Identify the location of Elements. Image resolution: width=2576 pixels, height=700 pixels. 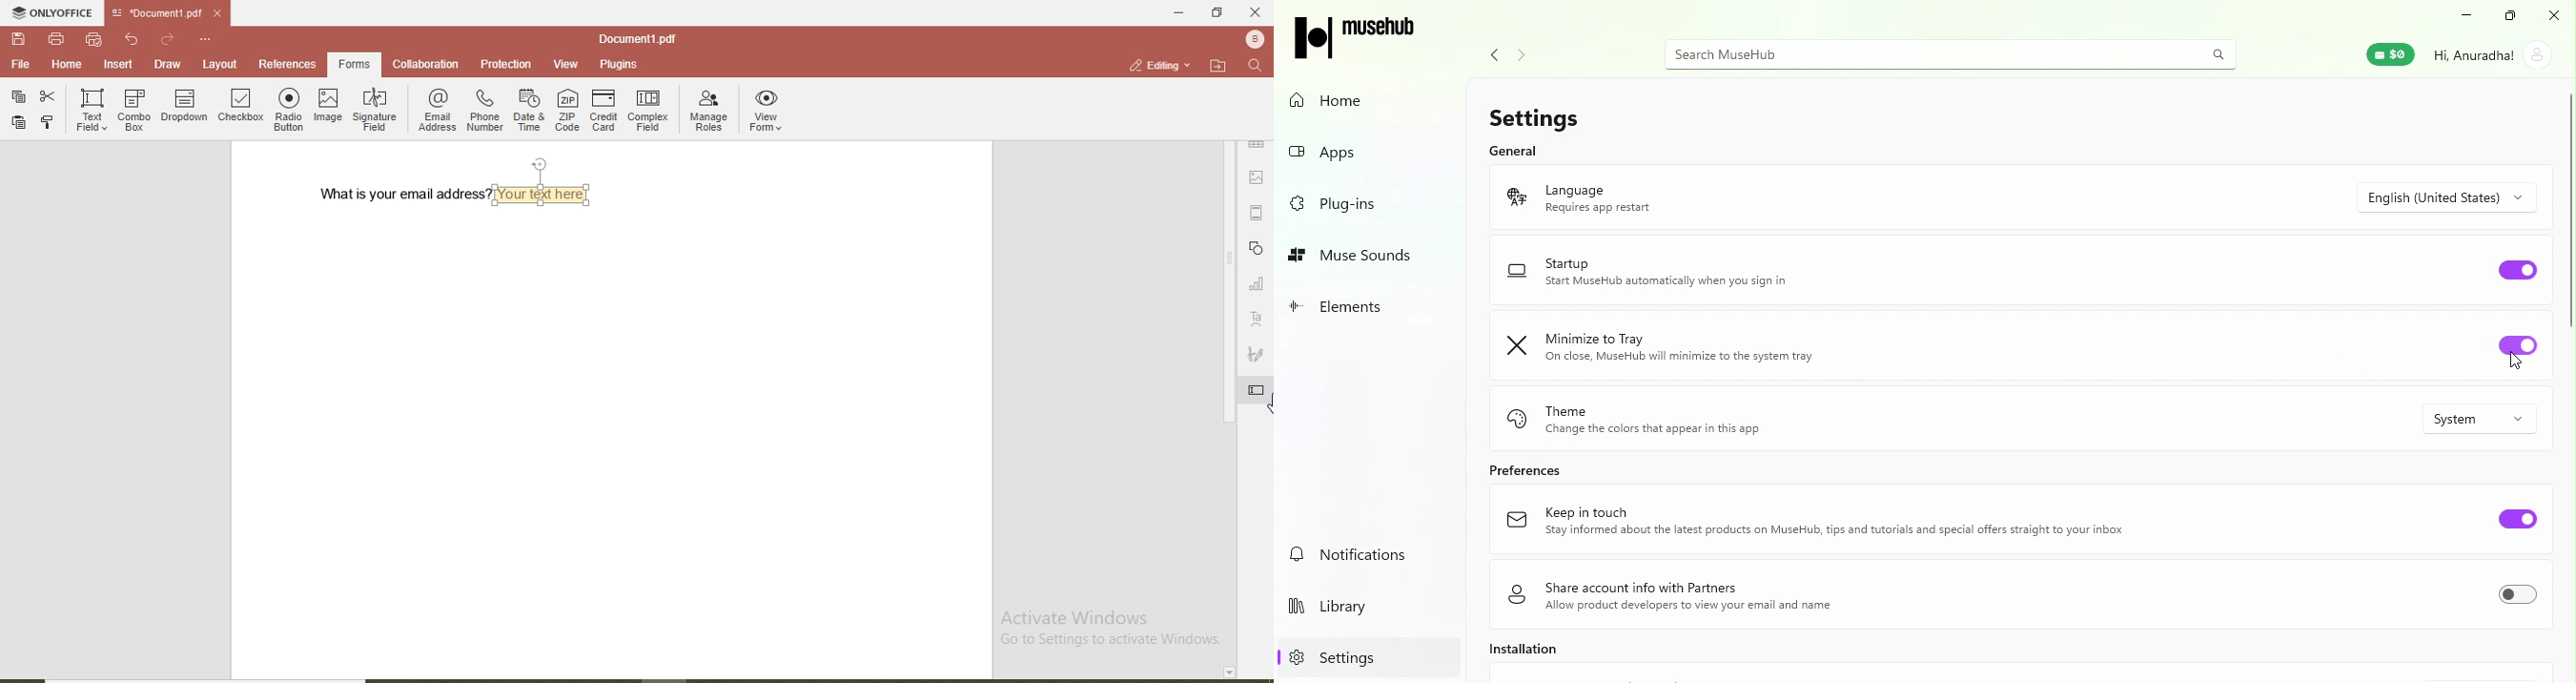
(1349, 307).